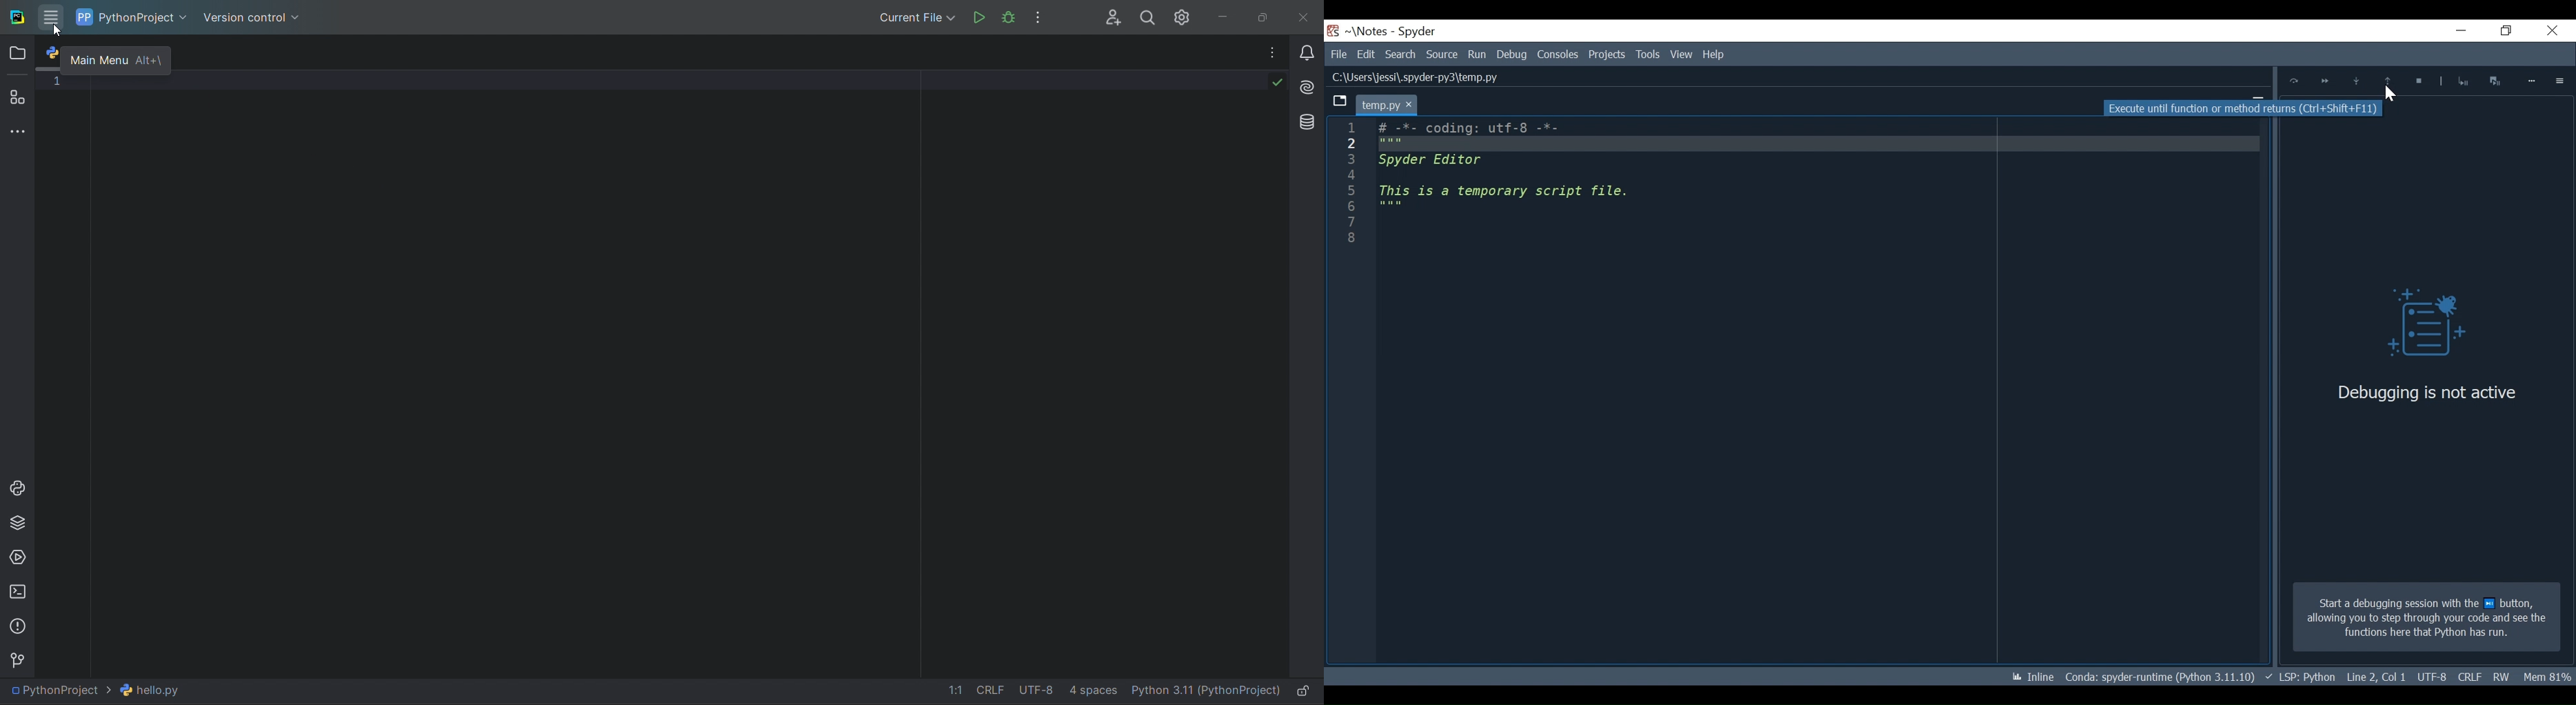 The image size is (2576, 728). I want to click on Consoles, so click(1557, 54).